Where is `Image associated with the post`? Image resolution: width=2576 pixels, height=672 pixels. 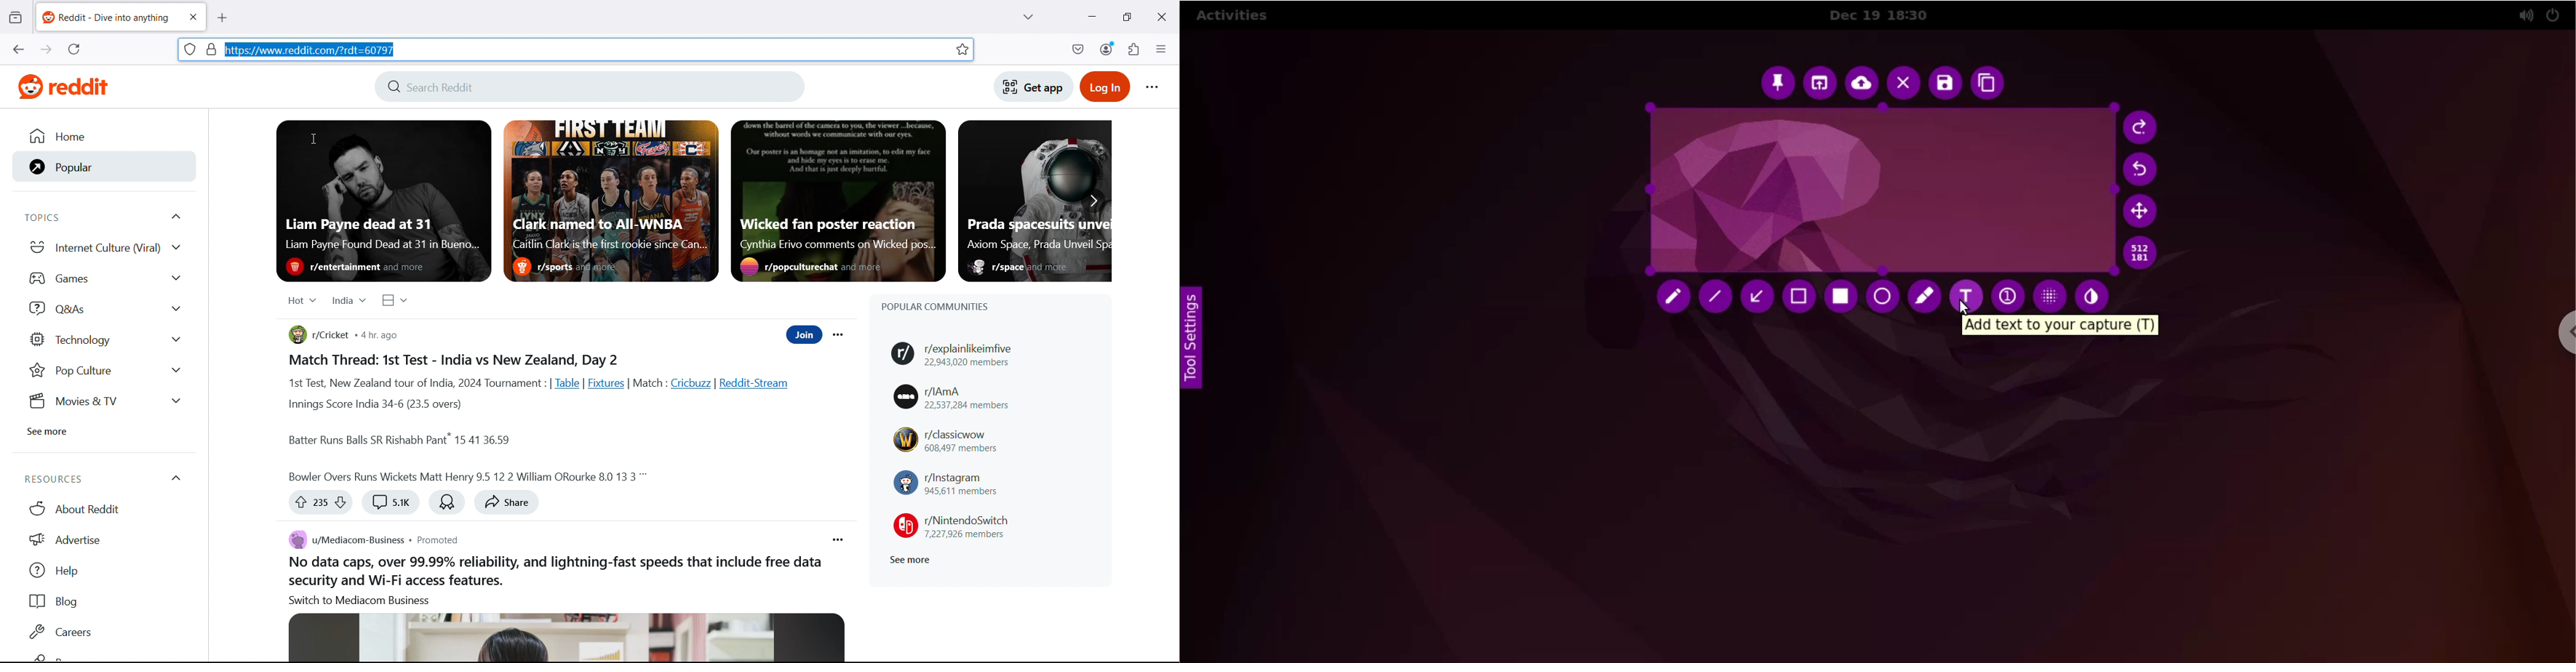
Image associated with the post is located at coordinates (566, 638).